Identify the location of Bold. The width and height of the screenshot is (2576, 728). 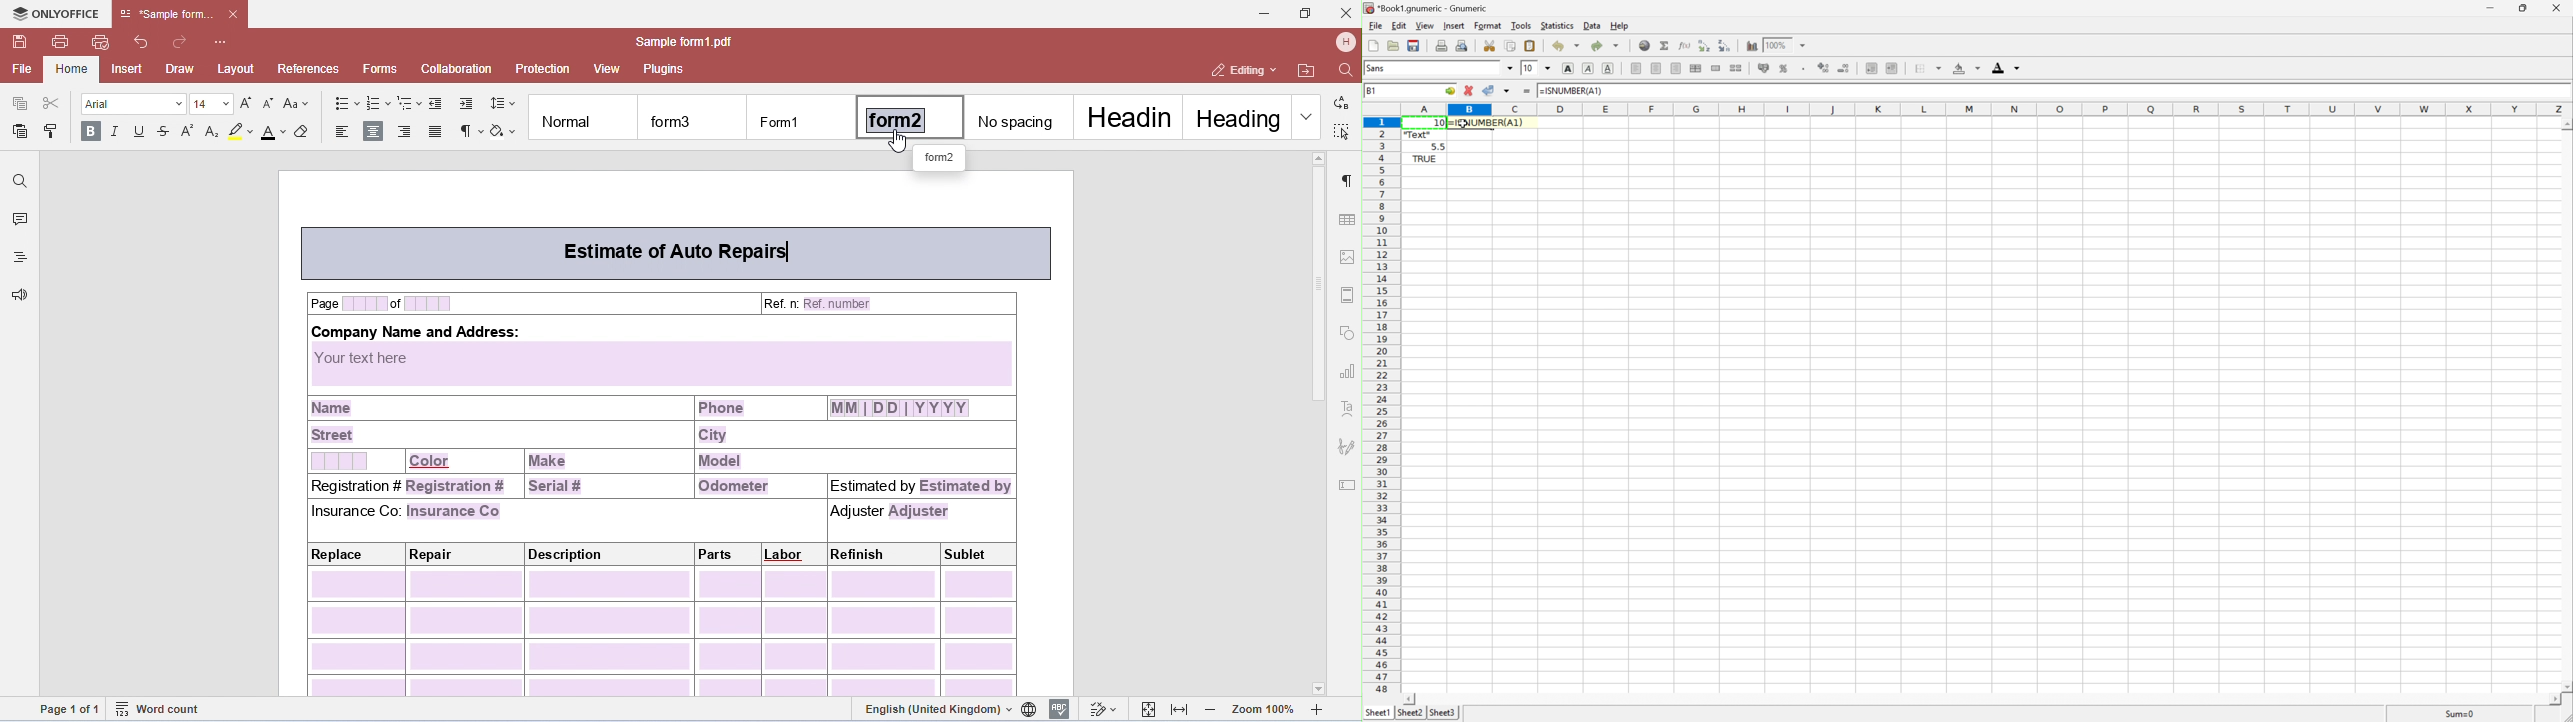
(1569, 68).